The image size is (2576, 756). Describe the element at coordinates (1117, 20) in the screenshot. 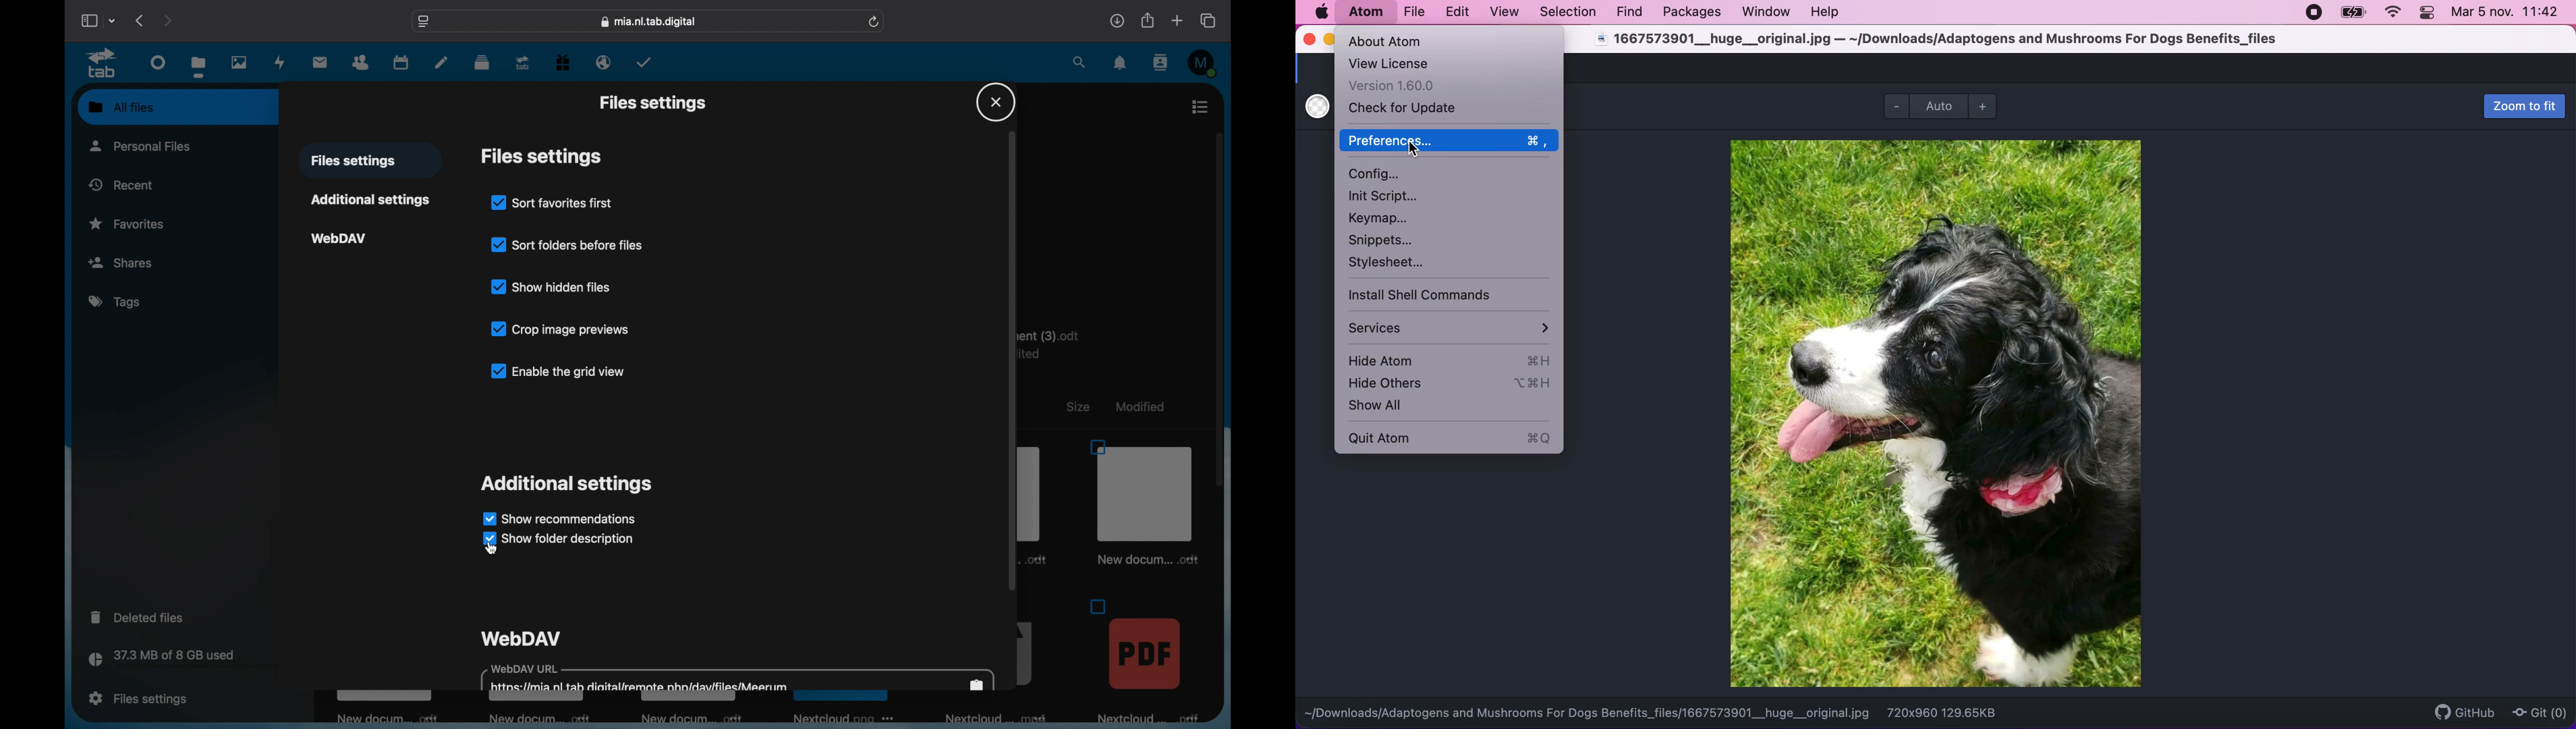

I see `downloads` at that location.